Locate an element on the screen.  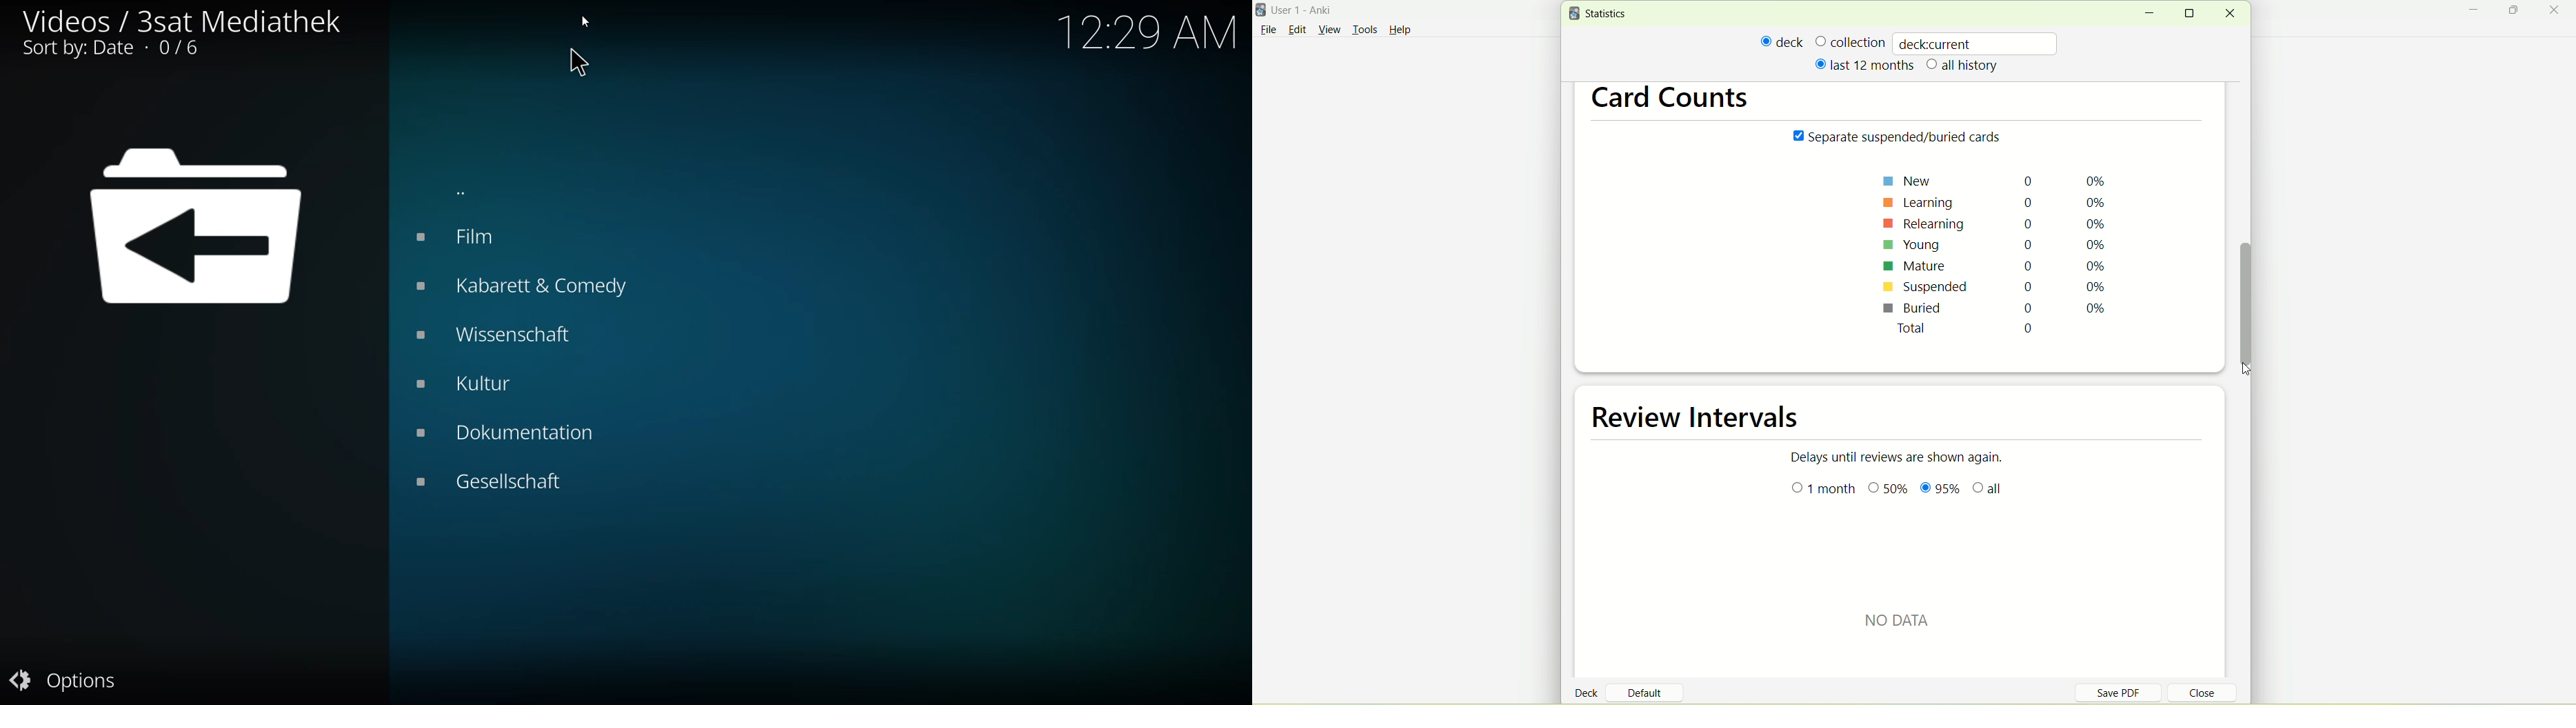
close is located at coordinates (2194, 695).